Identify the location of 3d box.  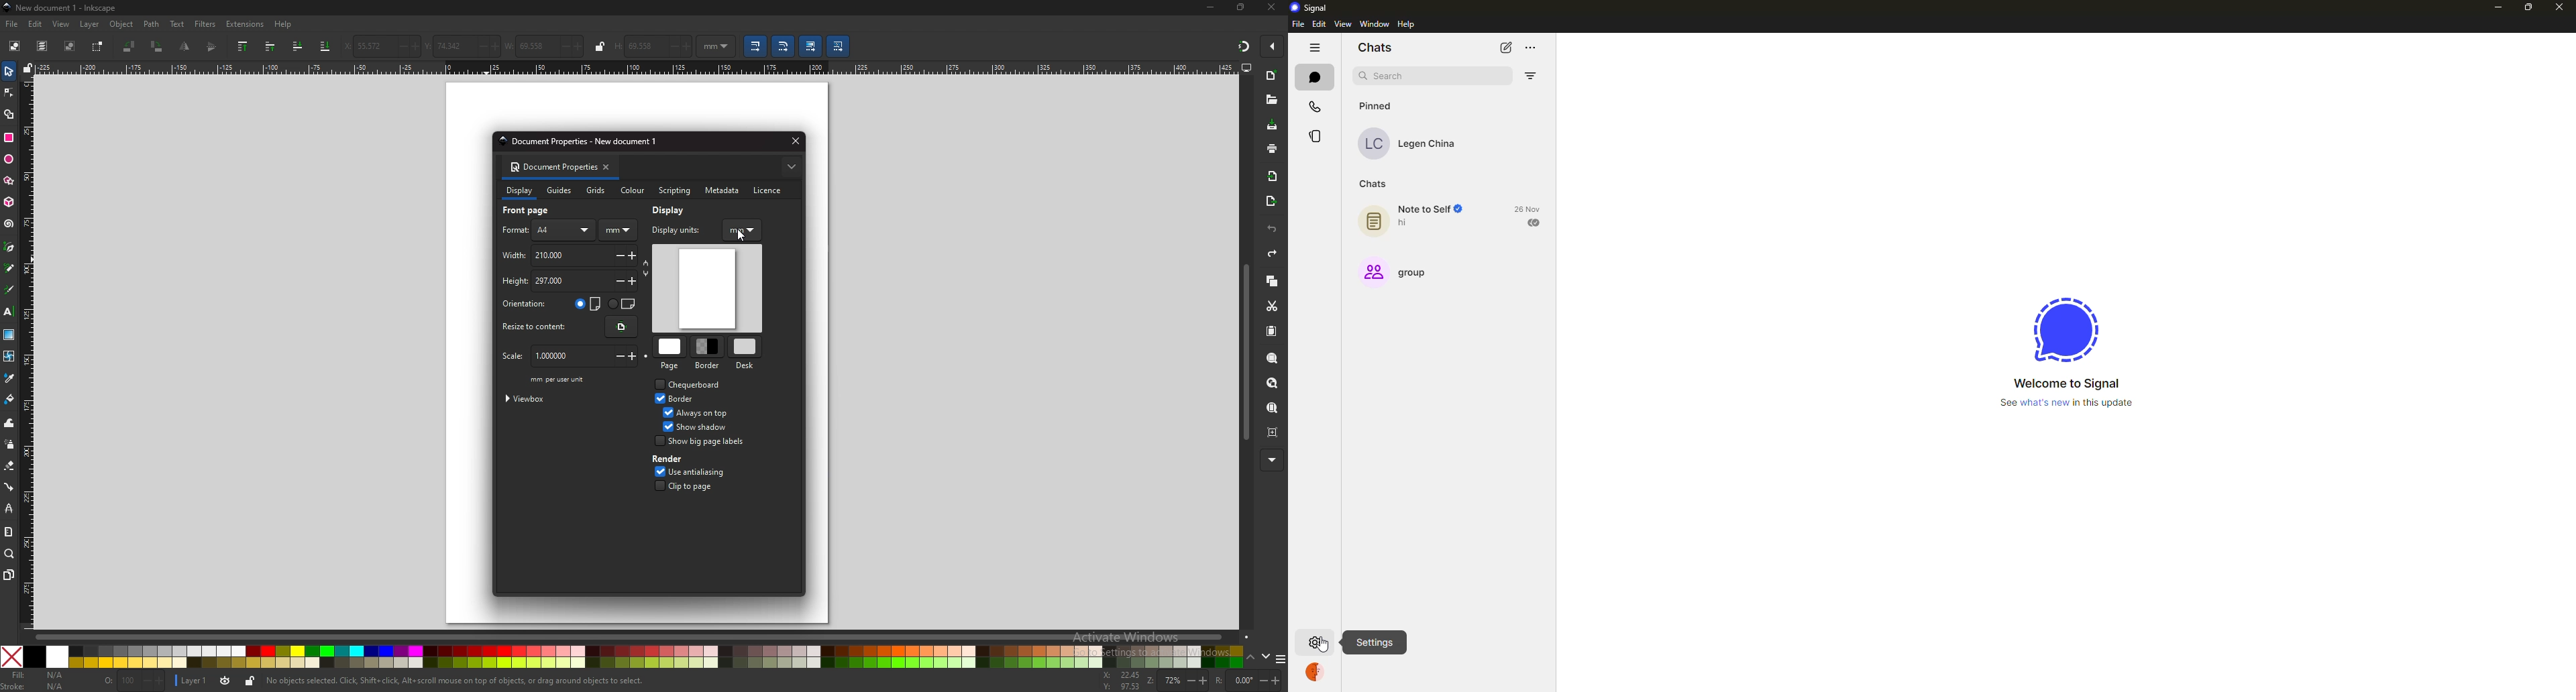
(8, 203).